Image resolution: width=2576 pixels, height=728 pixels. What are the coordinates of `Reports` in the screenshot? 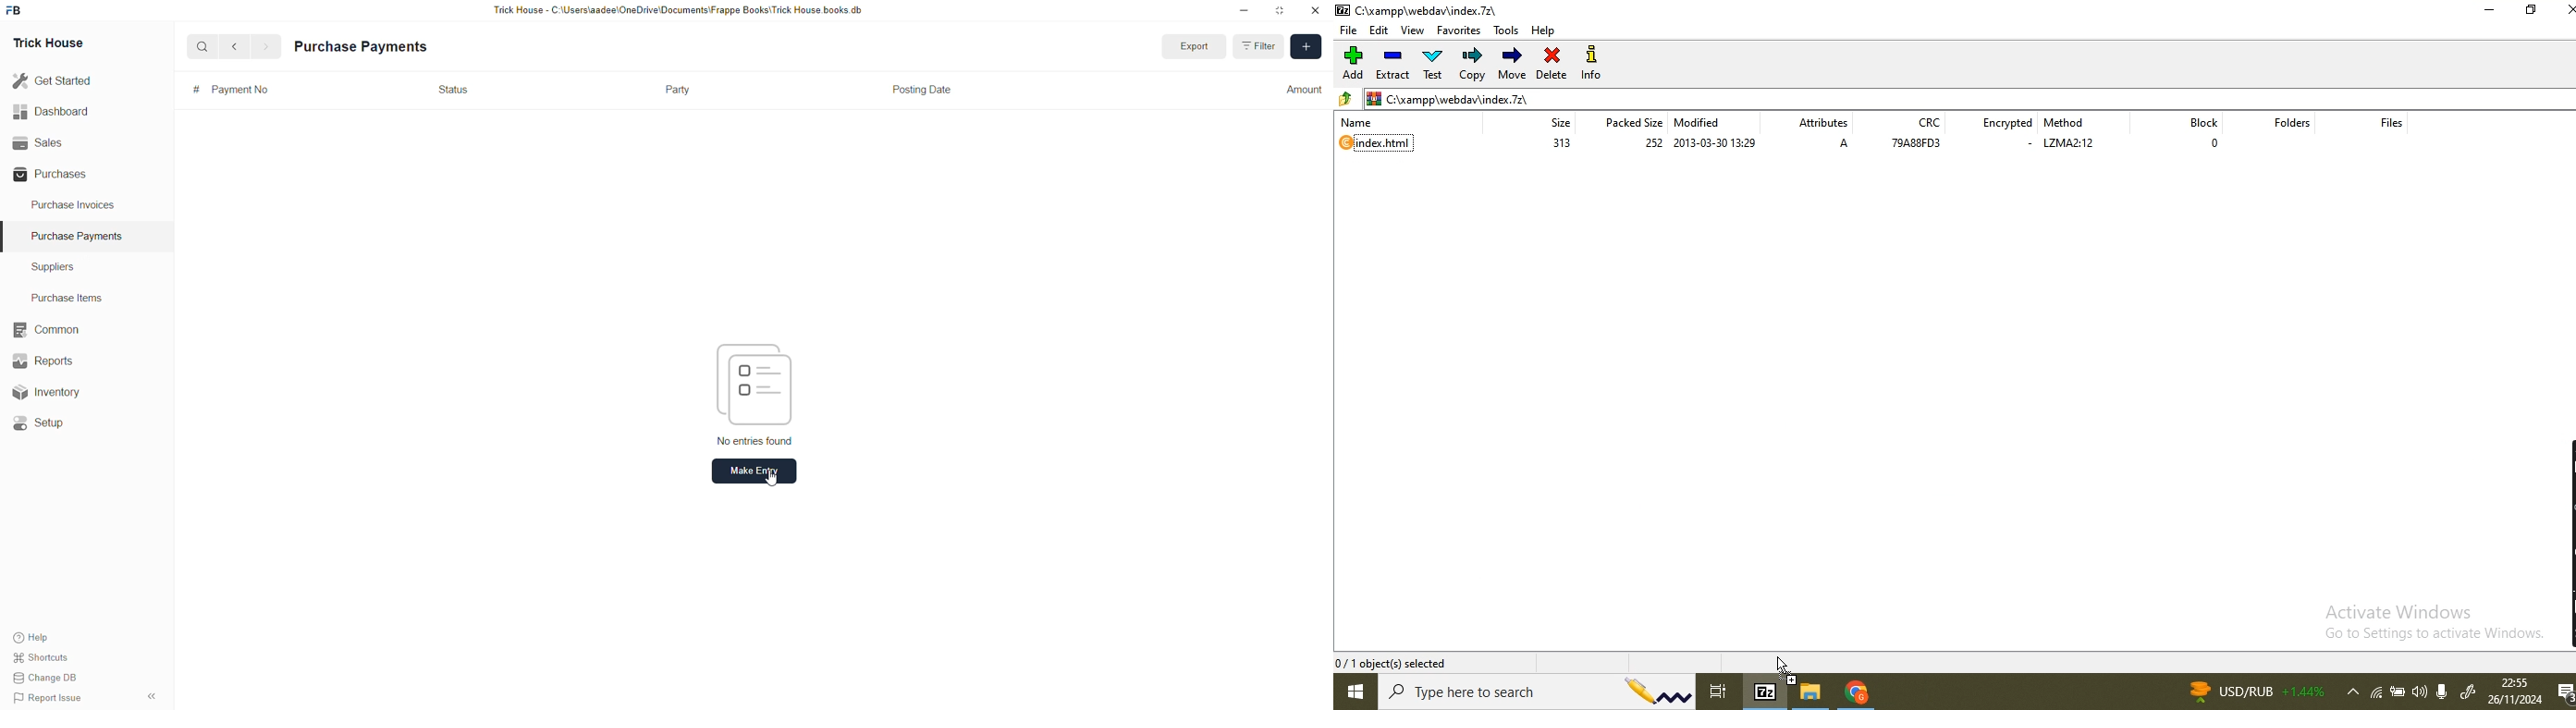 It's located at (44, 360).